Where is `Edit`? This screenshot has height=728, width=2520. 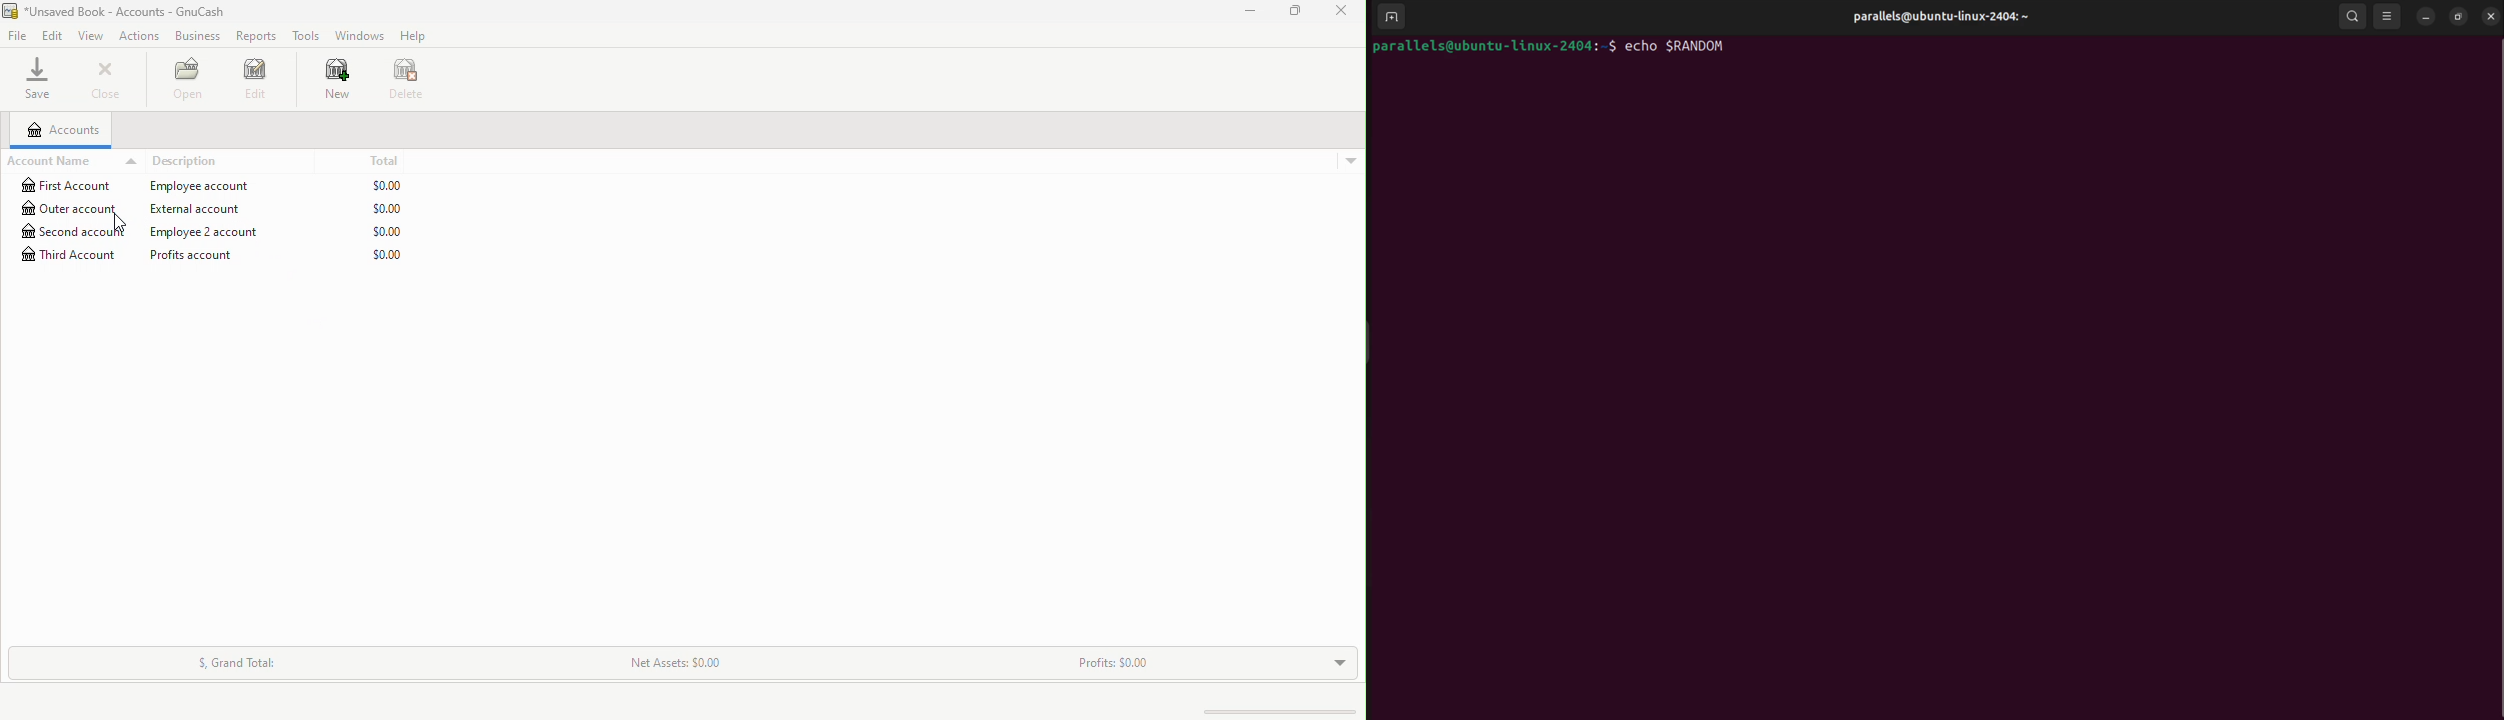
Edit is located at coordinates (54, 36).